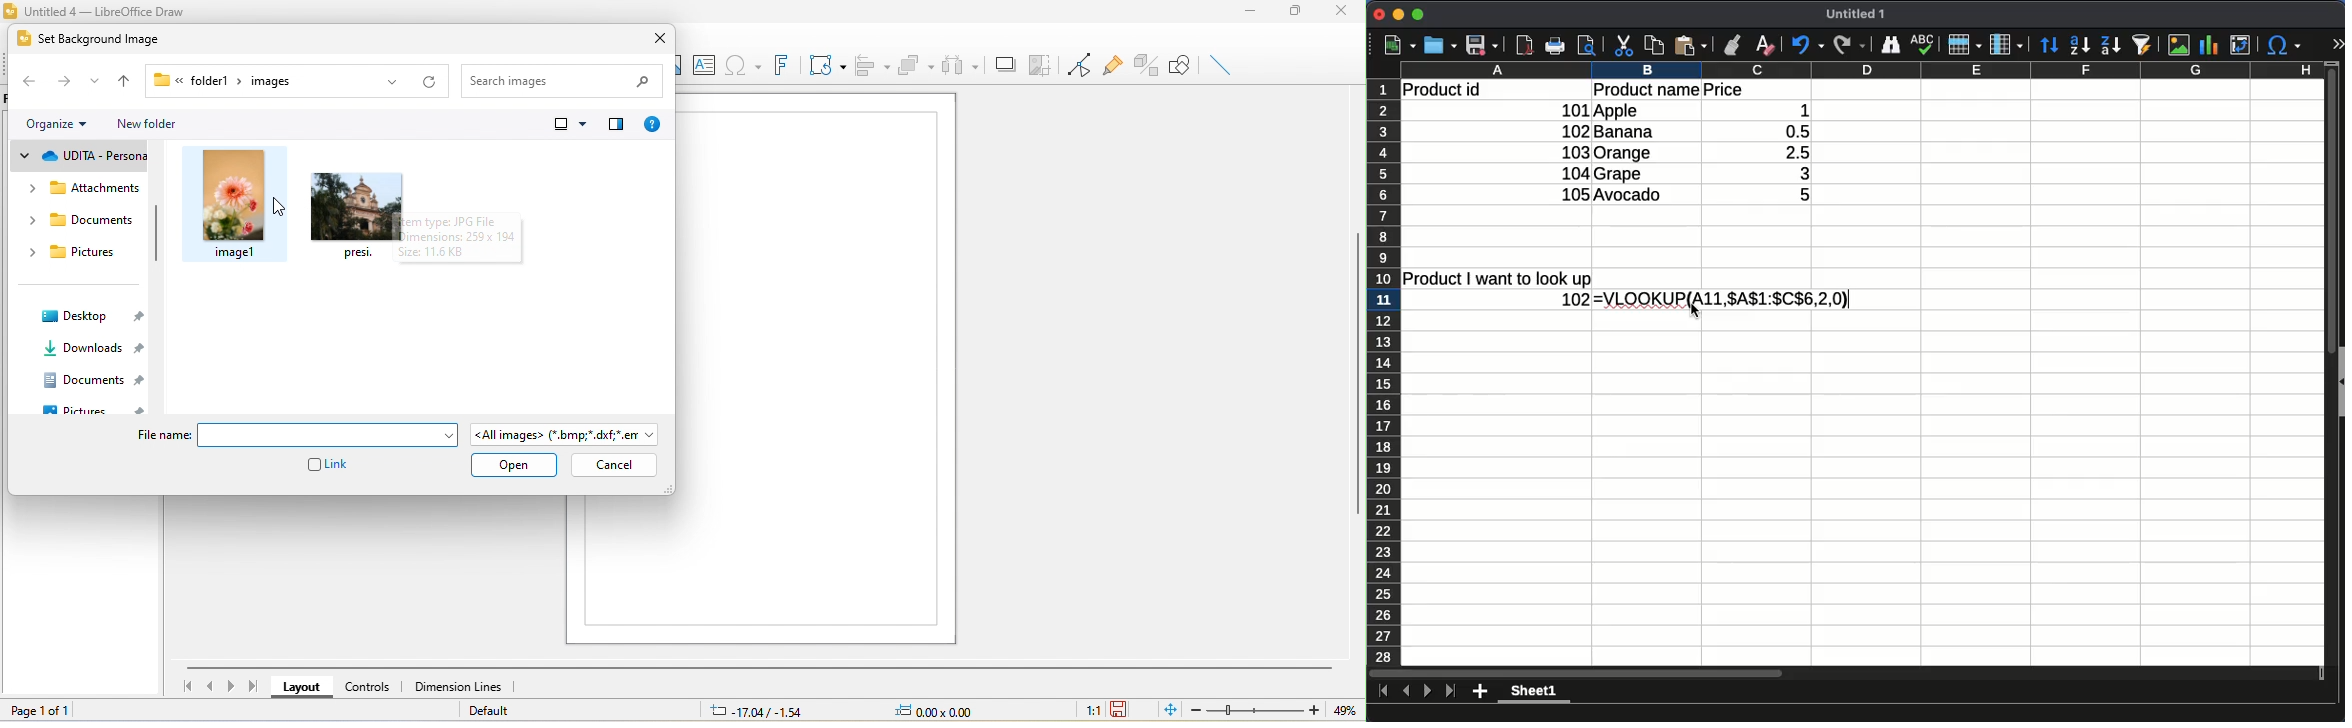  I want to click on dimension lines, so click(460, 686).